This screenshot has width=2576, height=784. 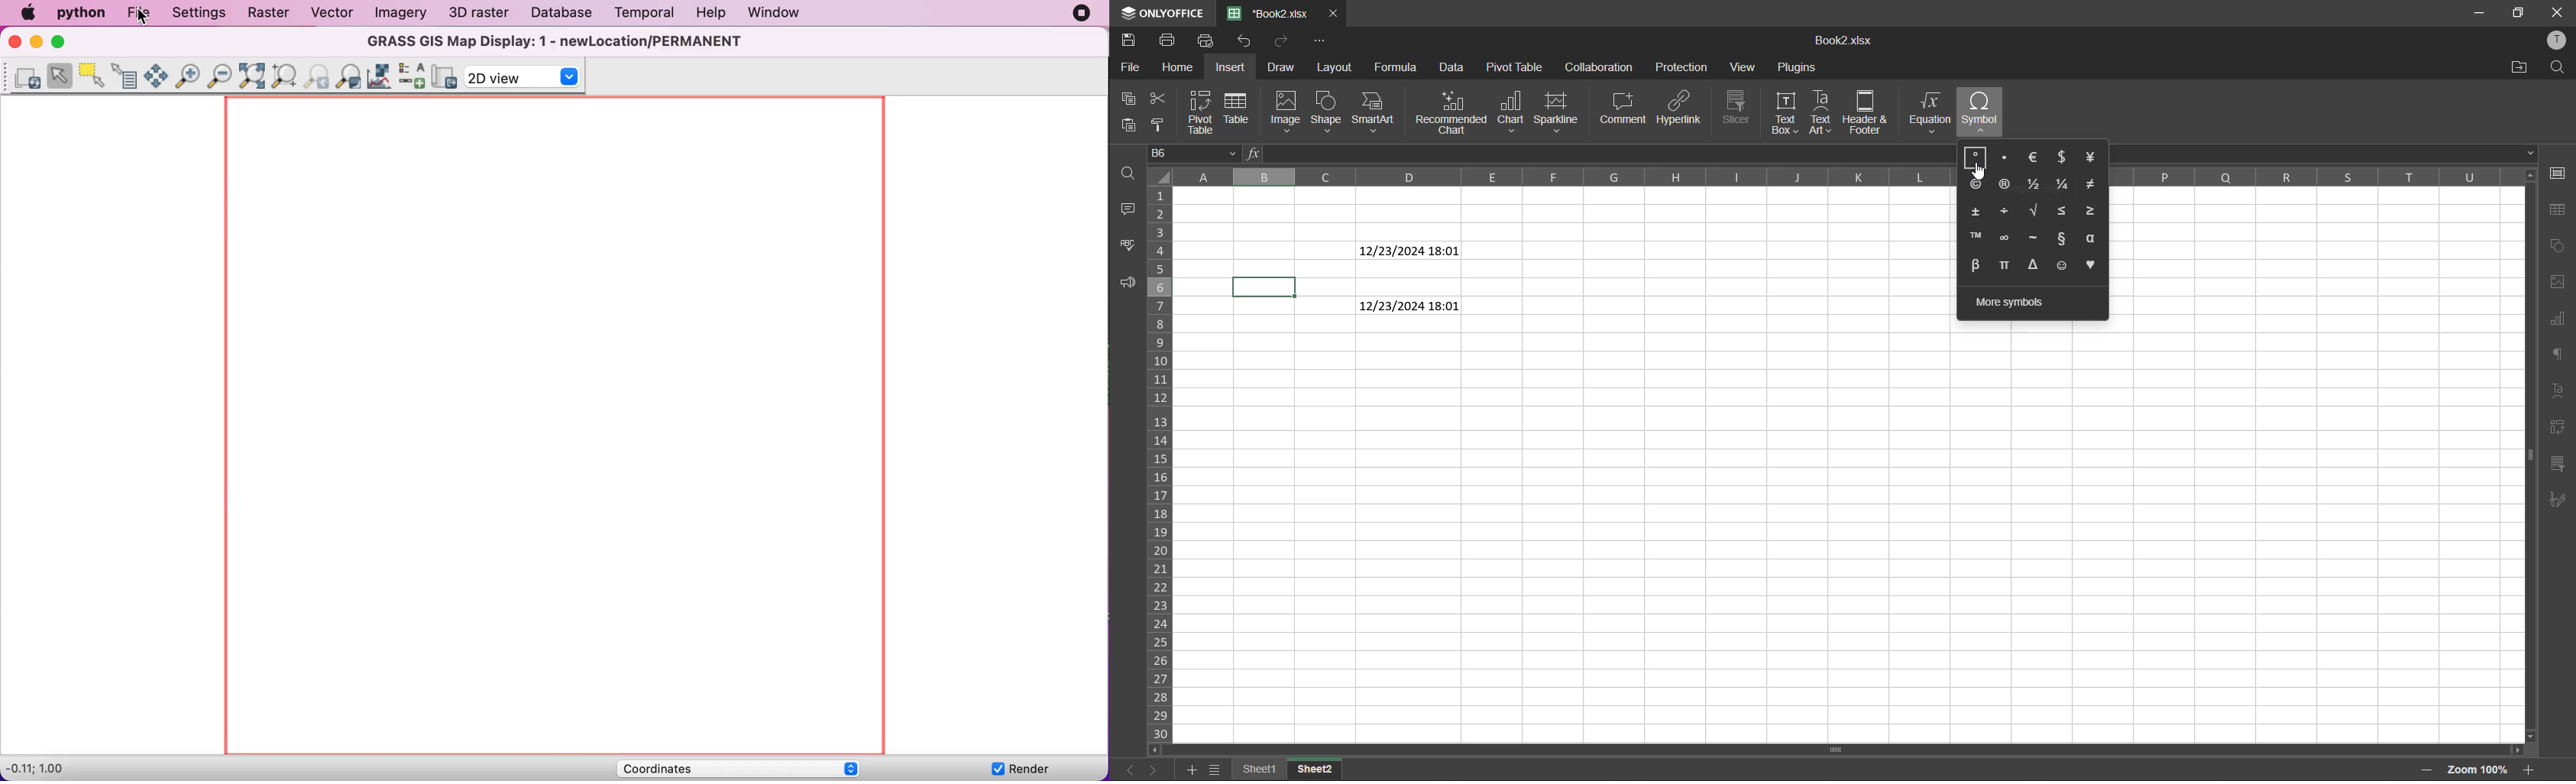 What do you see at coordinates (2559, 322) in the screenshot?
I see `charts` at bounding box center [2559, 322].